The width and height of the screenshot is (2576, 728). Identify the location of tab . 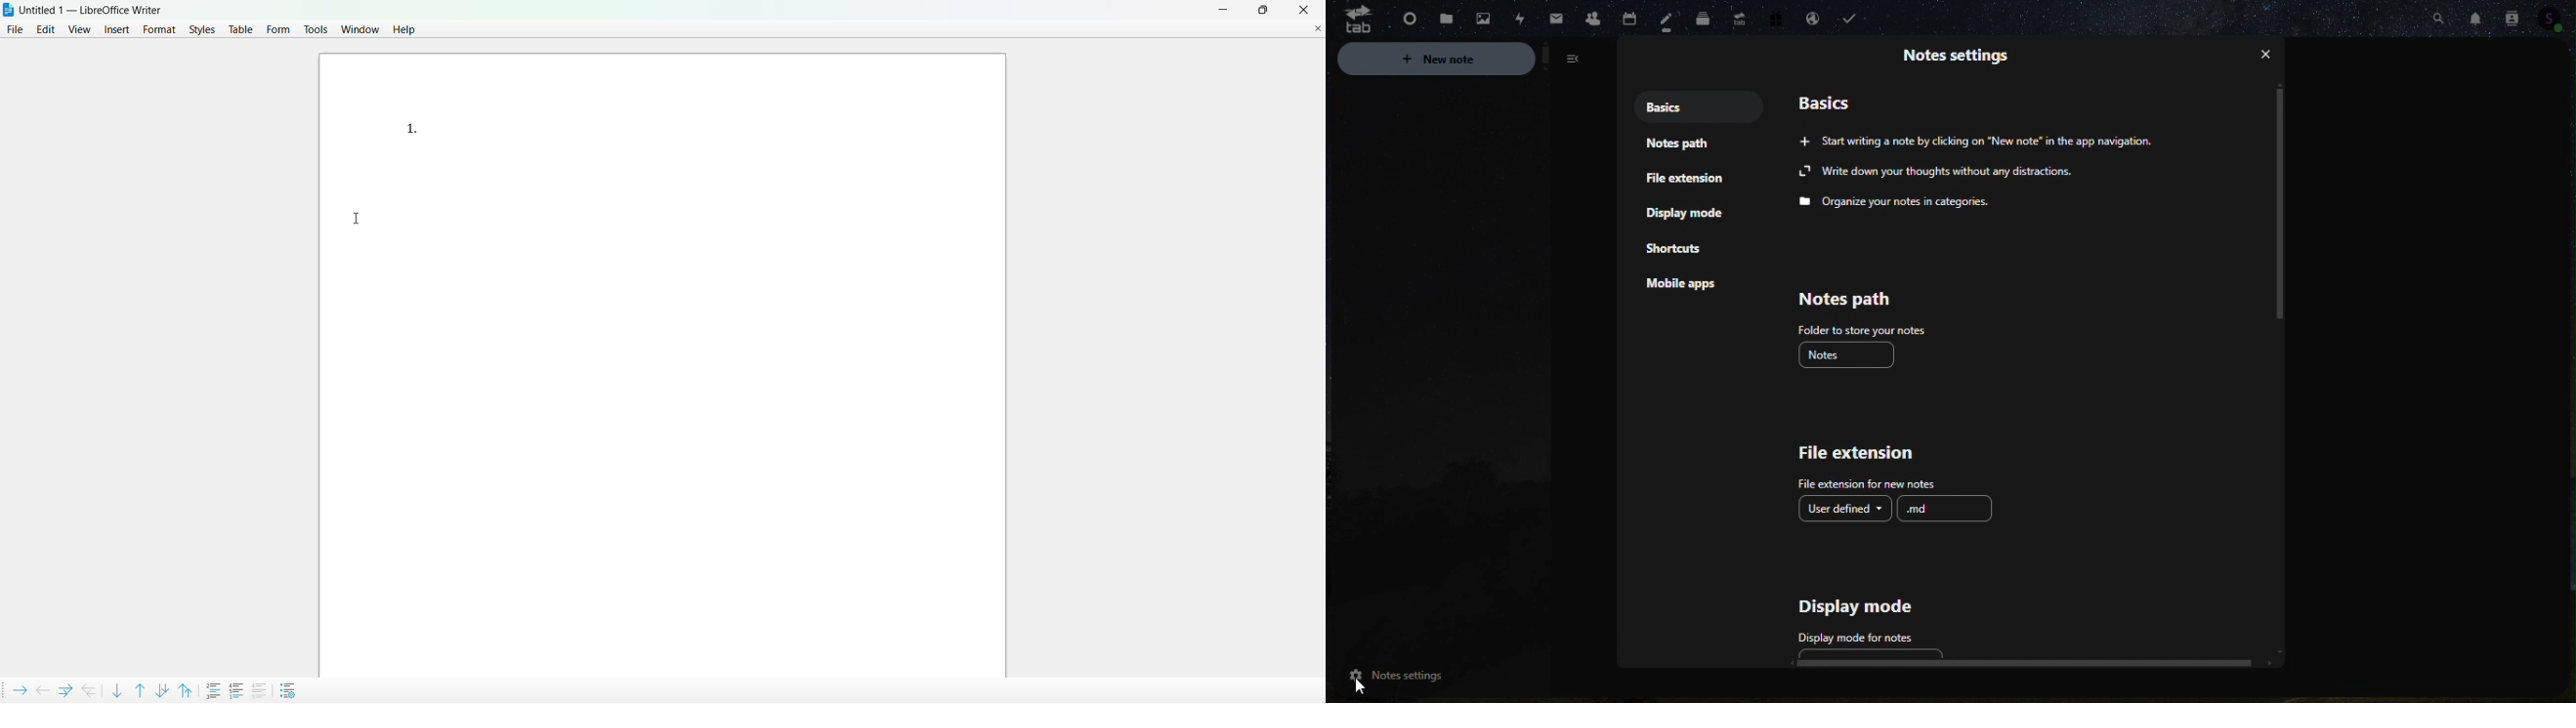
(1351, 18).